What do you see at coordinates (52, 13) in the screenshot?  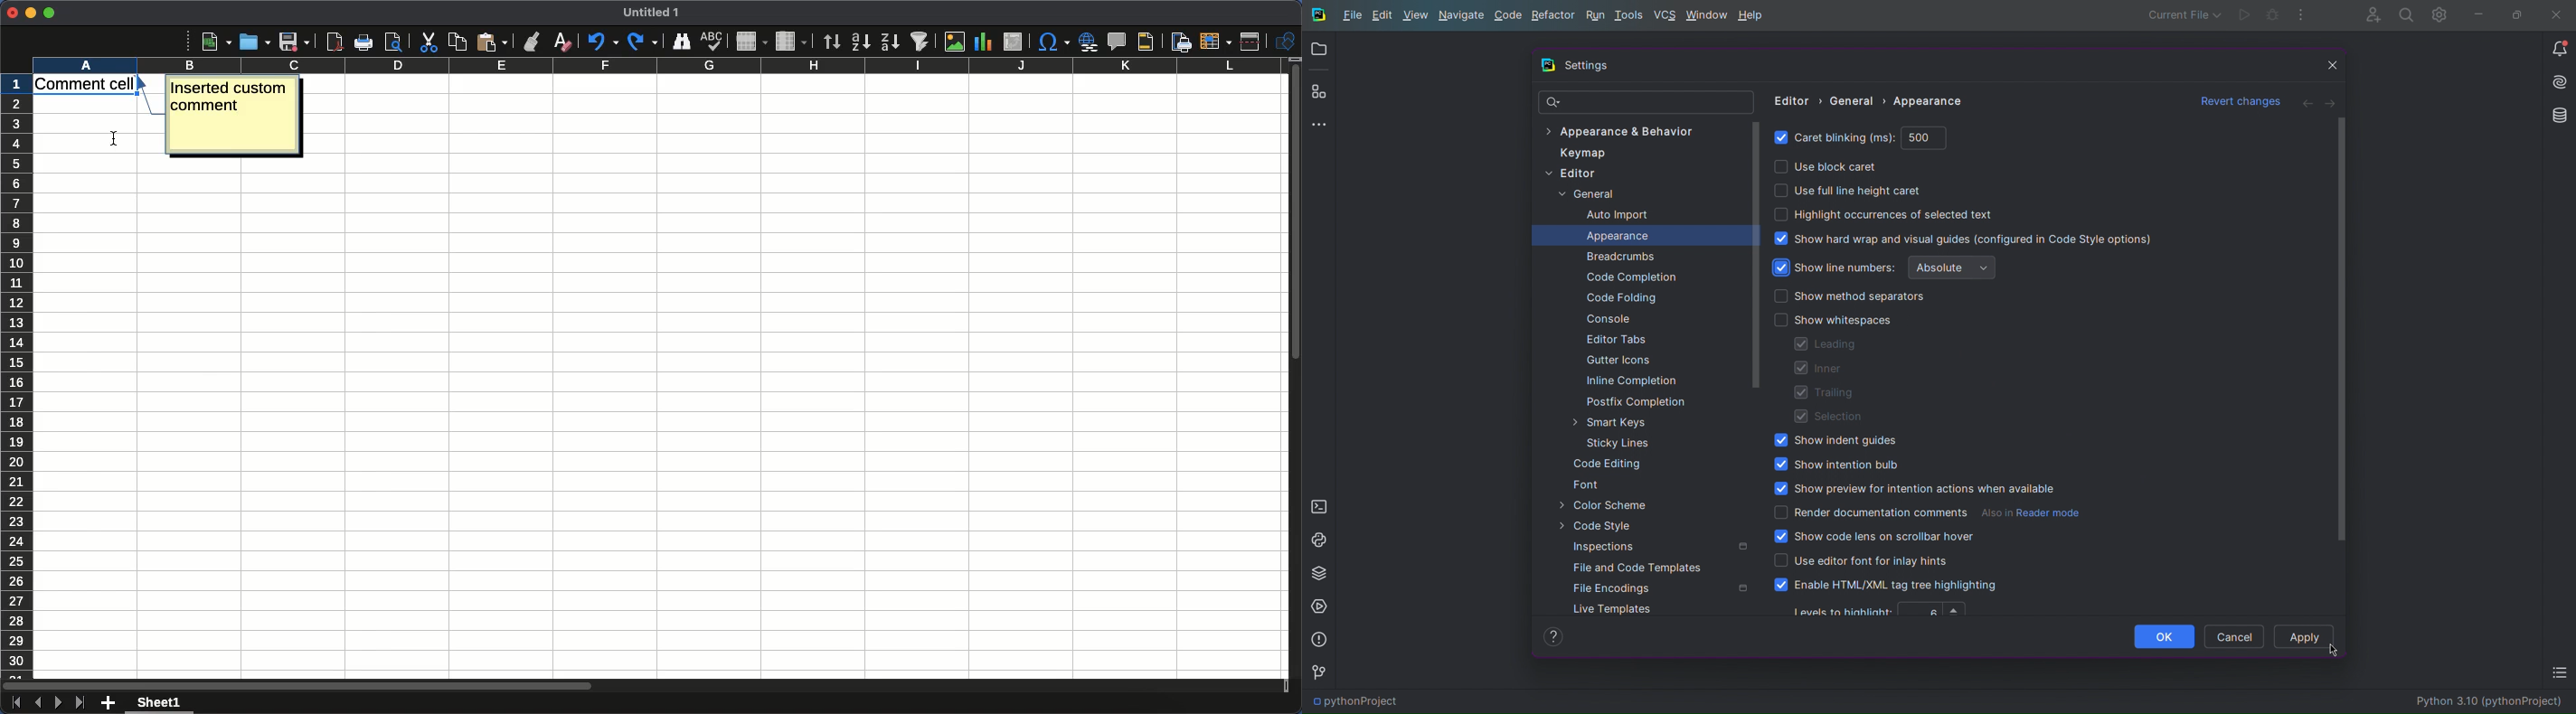 I see `Maximize` at bounding box center [52, 13].